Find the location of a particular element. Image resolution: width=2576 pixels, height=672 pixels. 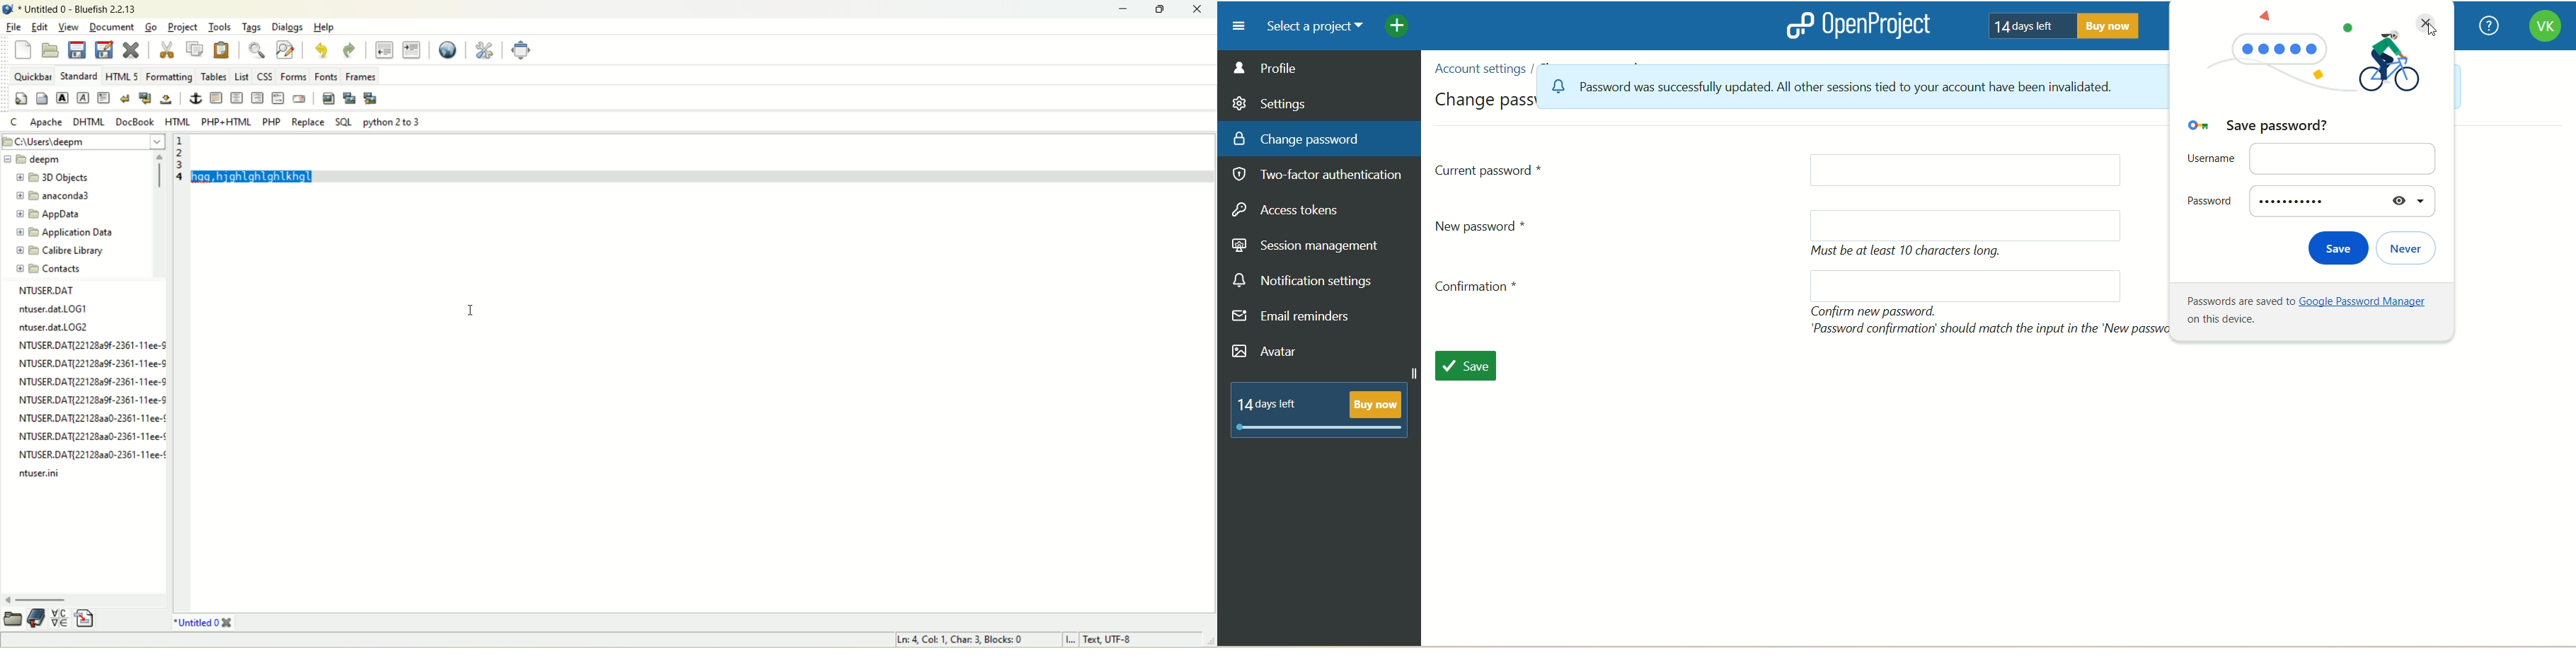

paste is located at coordinates (222, 51).